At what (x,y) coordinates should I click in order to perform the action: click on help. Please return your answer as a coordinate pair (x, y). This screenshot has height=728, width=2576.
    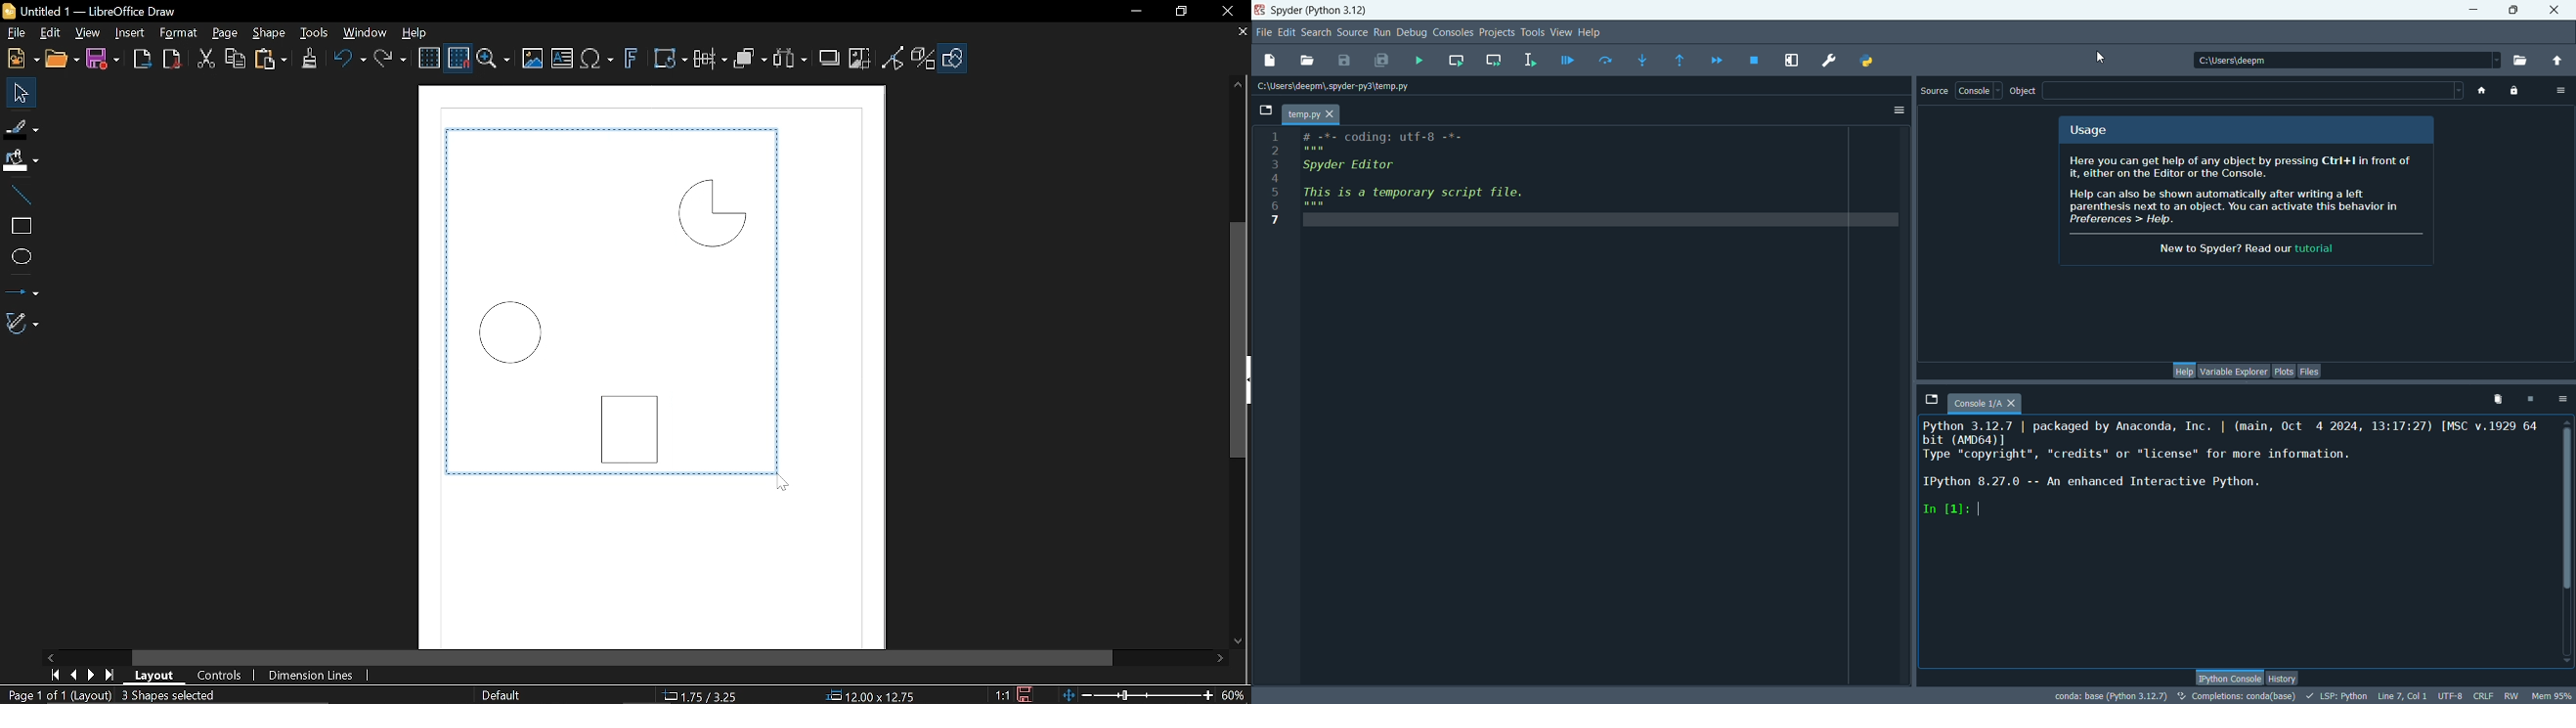
    Looking at the image, I should click on (1593, 32).